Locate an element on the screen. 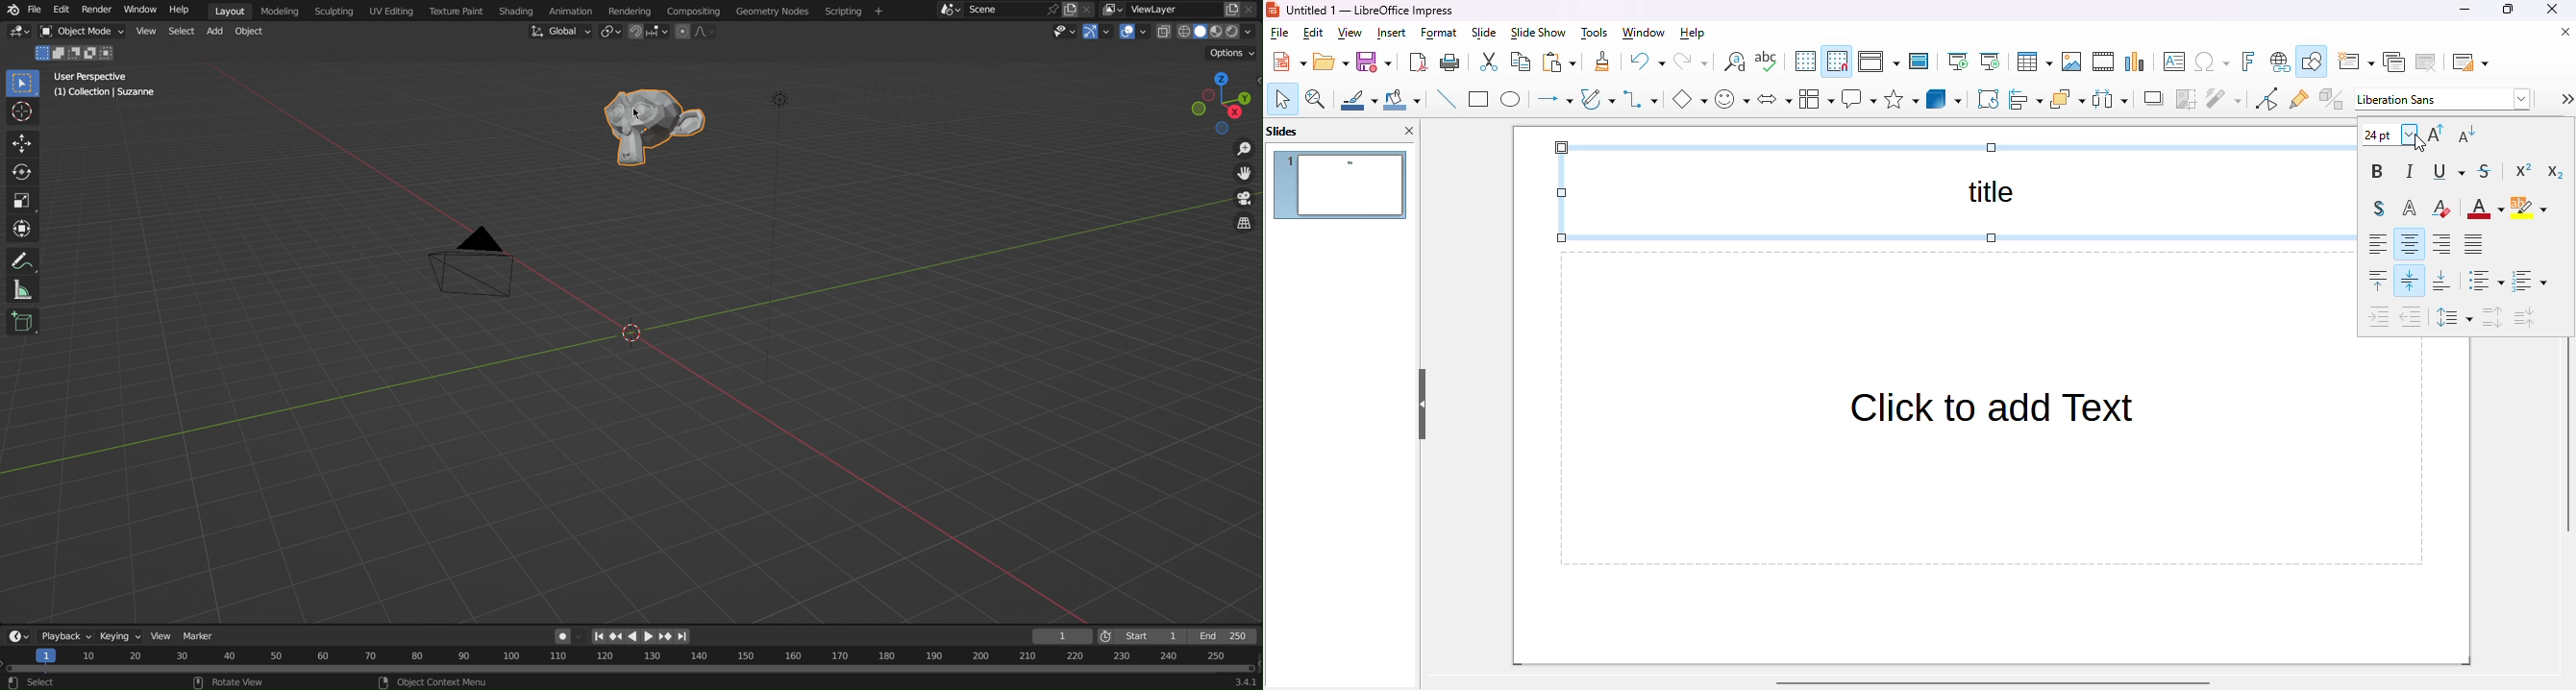 This screenshot has width=2576, height=700. Rendering is located at coordinates (629, 11).